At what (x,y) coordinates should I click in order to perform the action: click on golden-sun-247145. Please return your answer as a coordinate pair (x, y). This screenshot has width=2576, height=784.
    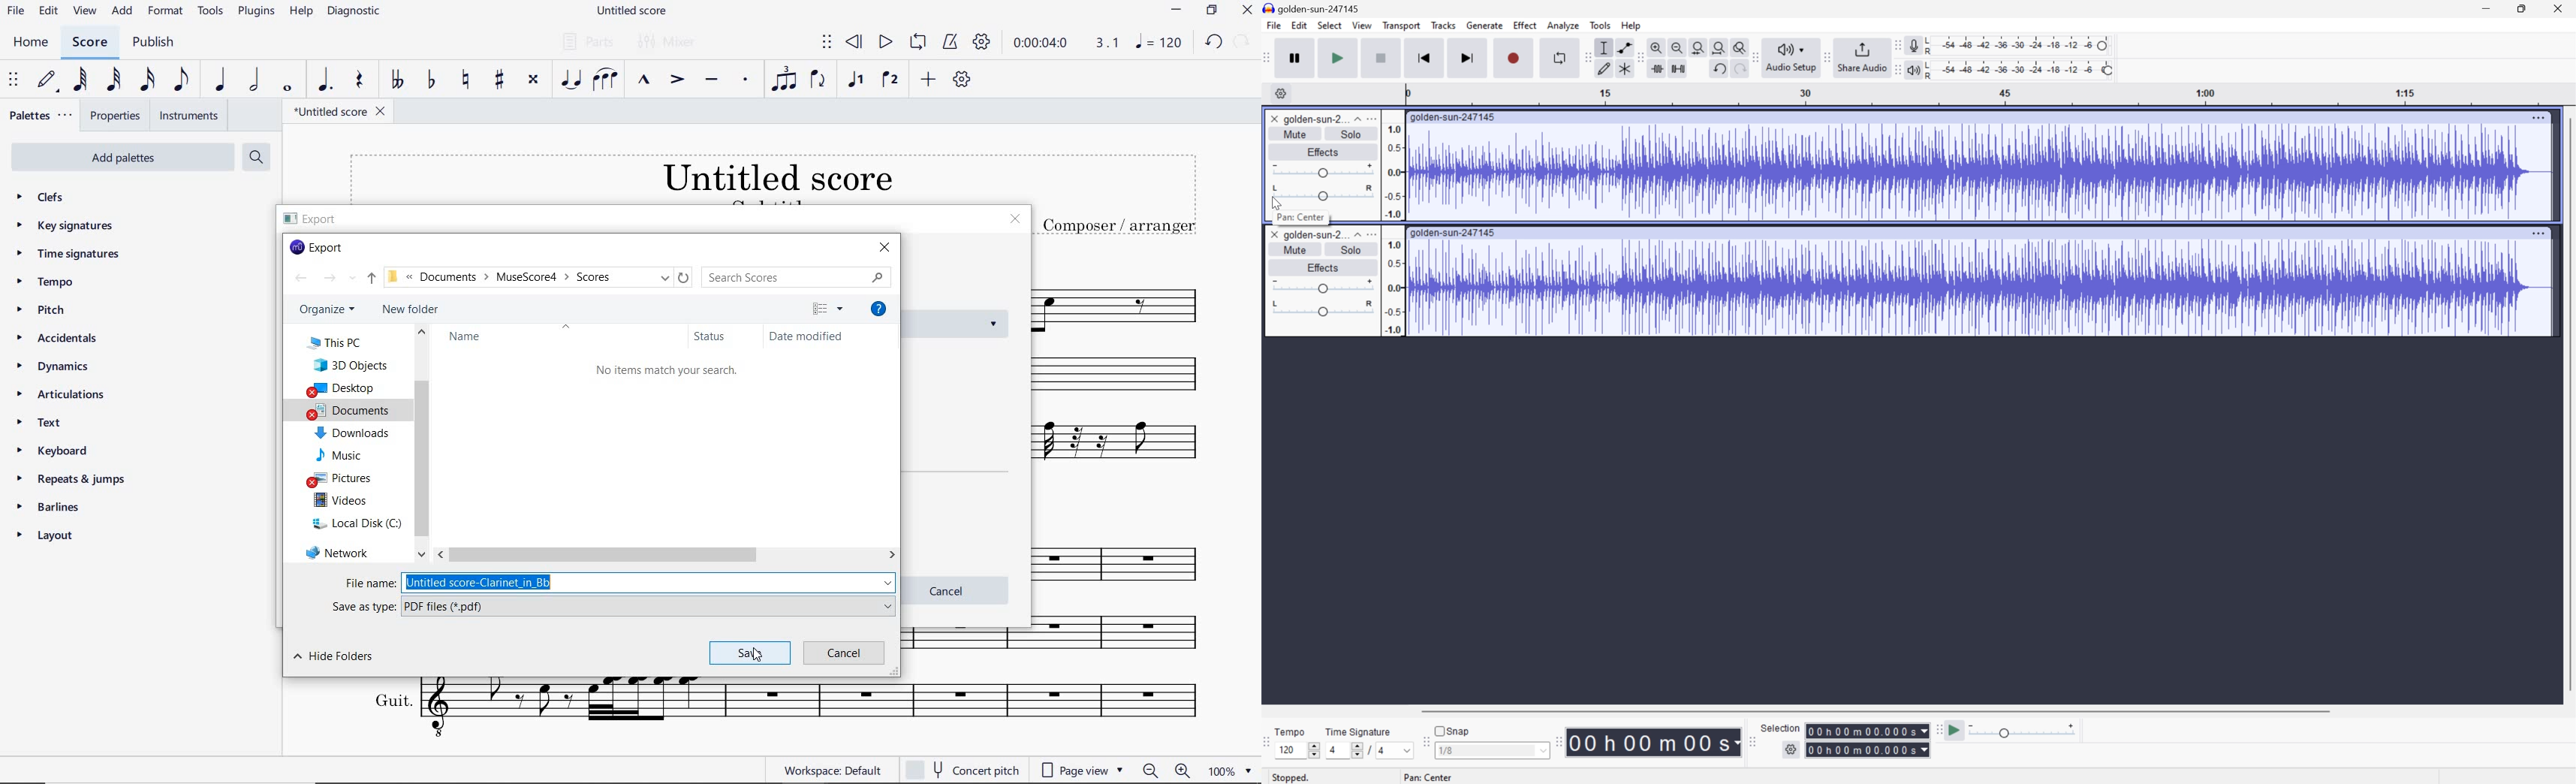
    Looking at the image, I should click on (1456, 117).